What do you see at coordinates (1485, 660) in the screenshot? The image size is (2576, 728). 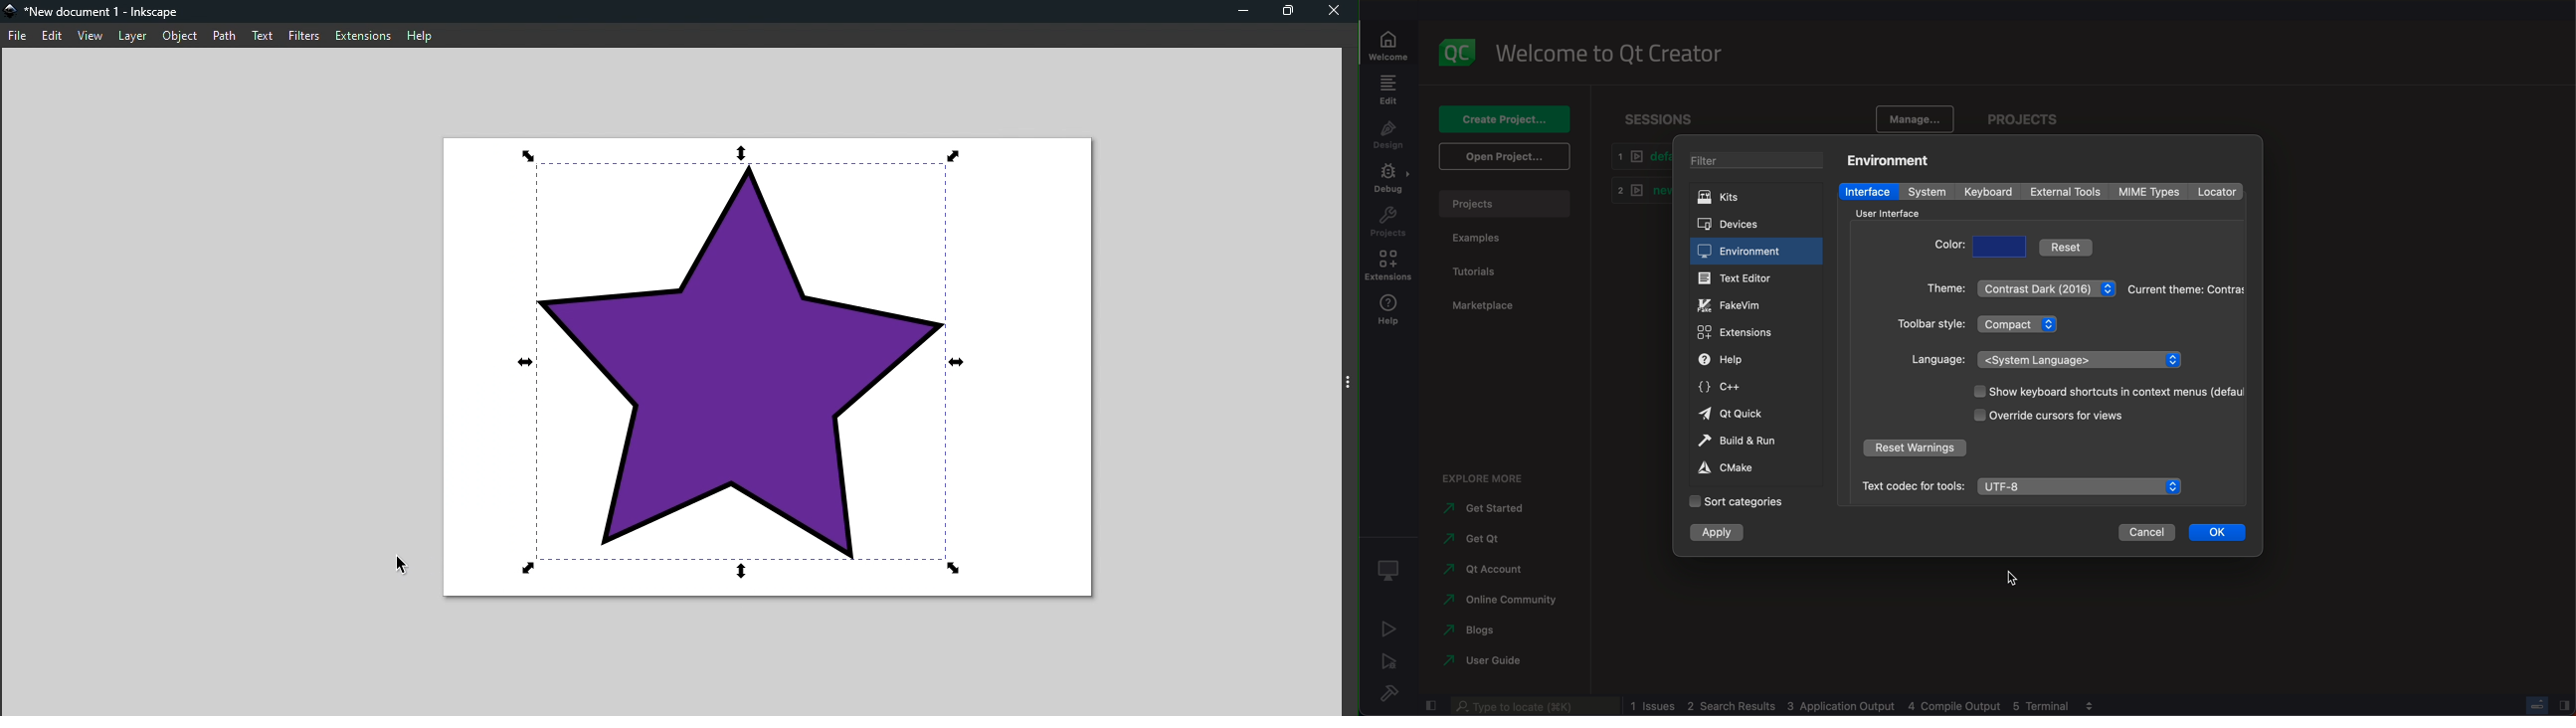 I see `user ` at bounding box center [1485, 660].